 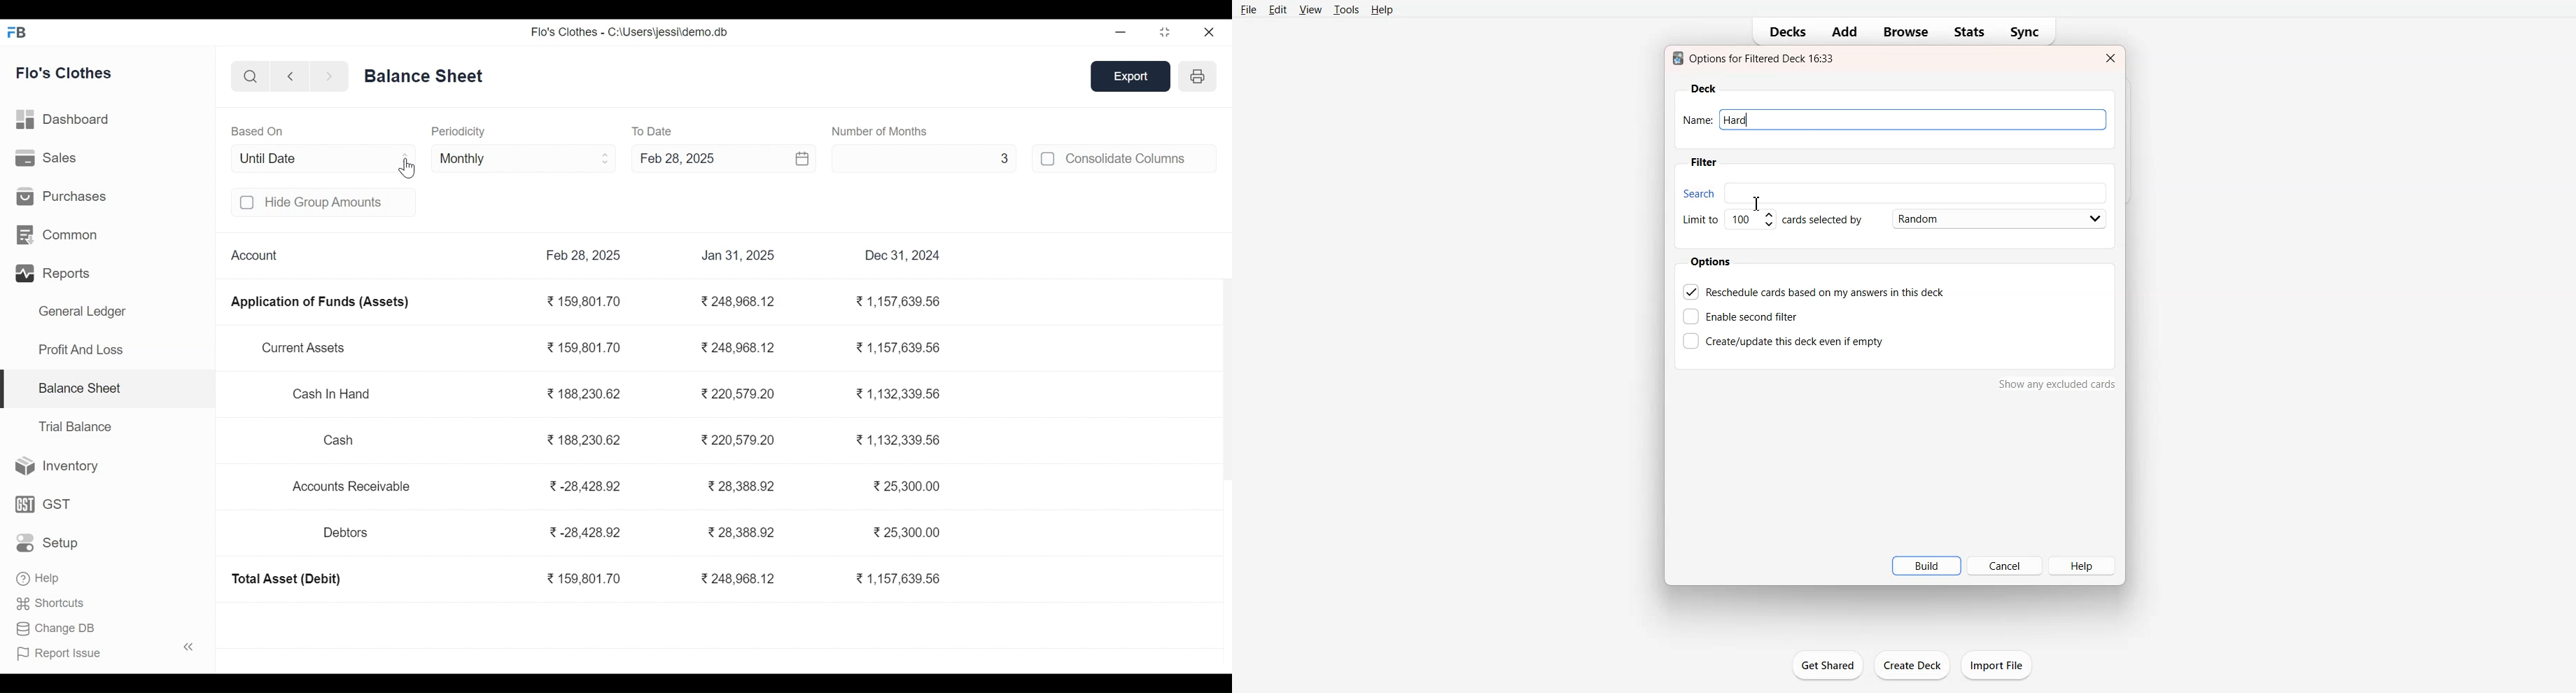 What do you see at coordinates (323, 158) in the screenshot?
I see `Until Date` at bounding box center [323, 158].